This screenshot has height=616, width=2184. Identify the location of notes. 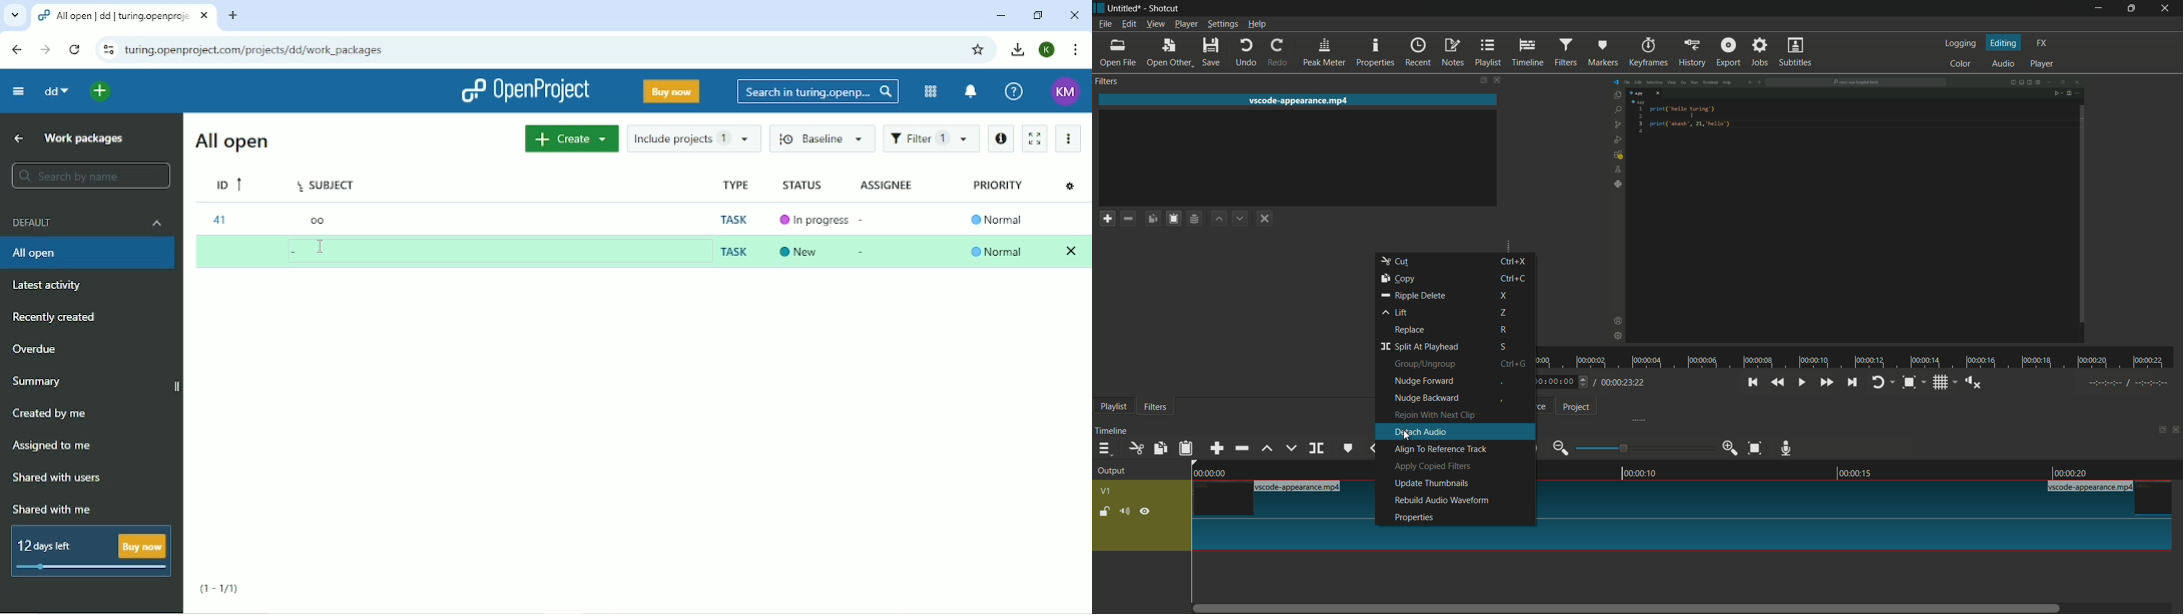
(1454, 53).